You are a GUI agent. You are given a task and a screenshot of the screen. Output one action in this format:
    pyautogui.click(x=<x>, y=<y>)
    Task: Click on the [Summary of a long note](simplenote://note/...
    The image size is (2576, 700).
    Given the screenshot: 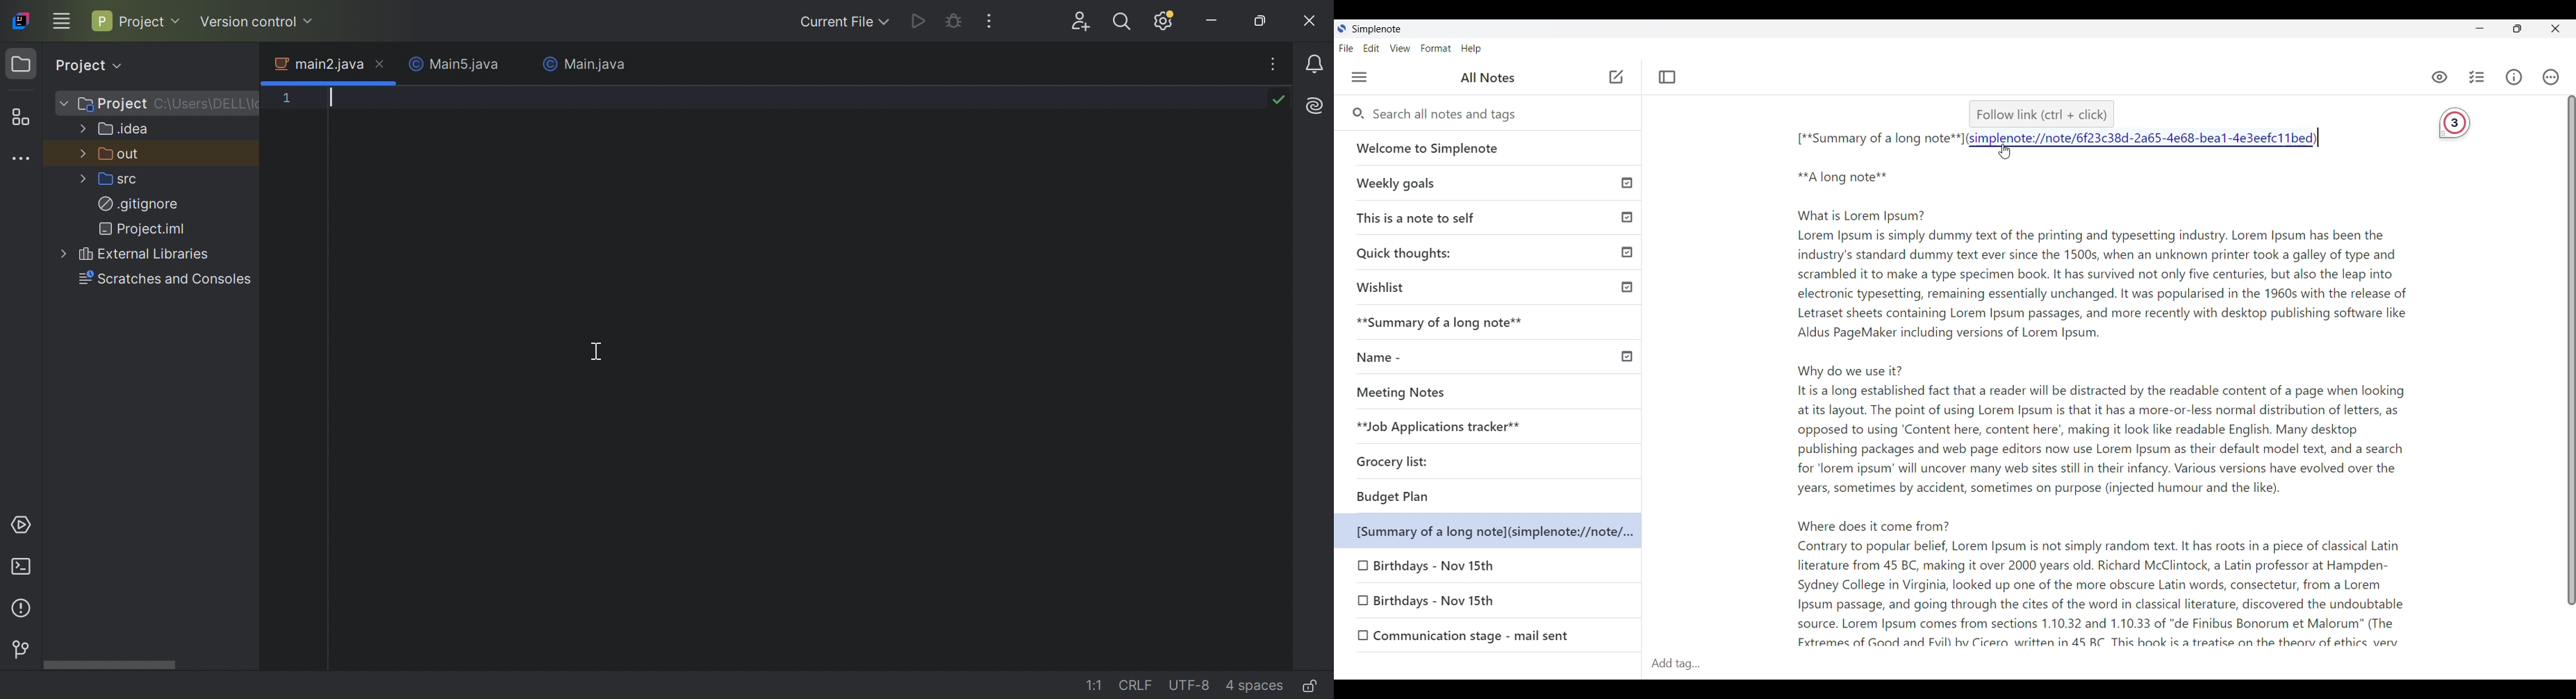 What is the action you would take?
    pyautogui.click(x=1496, y=532)
    